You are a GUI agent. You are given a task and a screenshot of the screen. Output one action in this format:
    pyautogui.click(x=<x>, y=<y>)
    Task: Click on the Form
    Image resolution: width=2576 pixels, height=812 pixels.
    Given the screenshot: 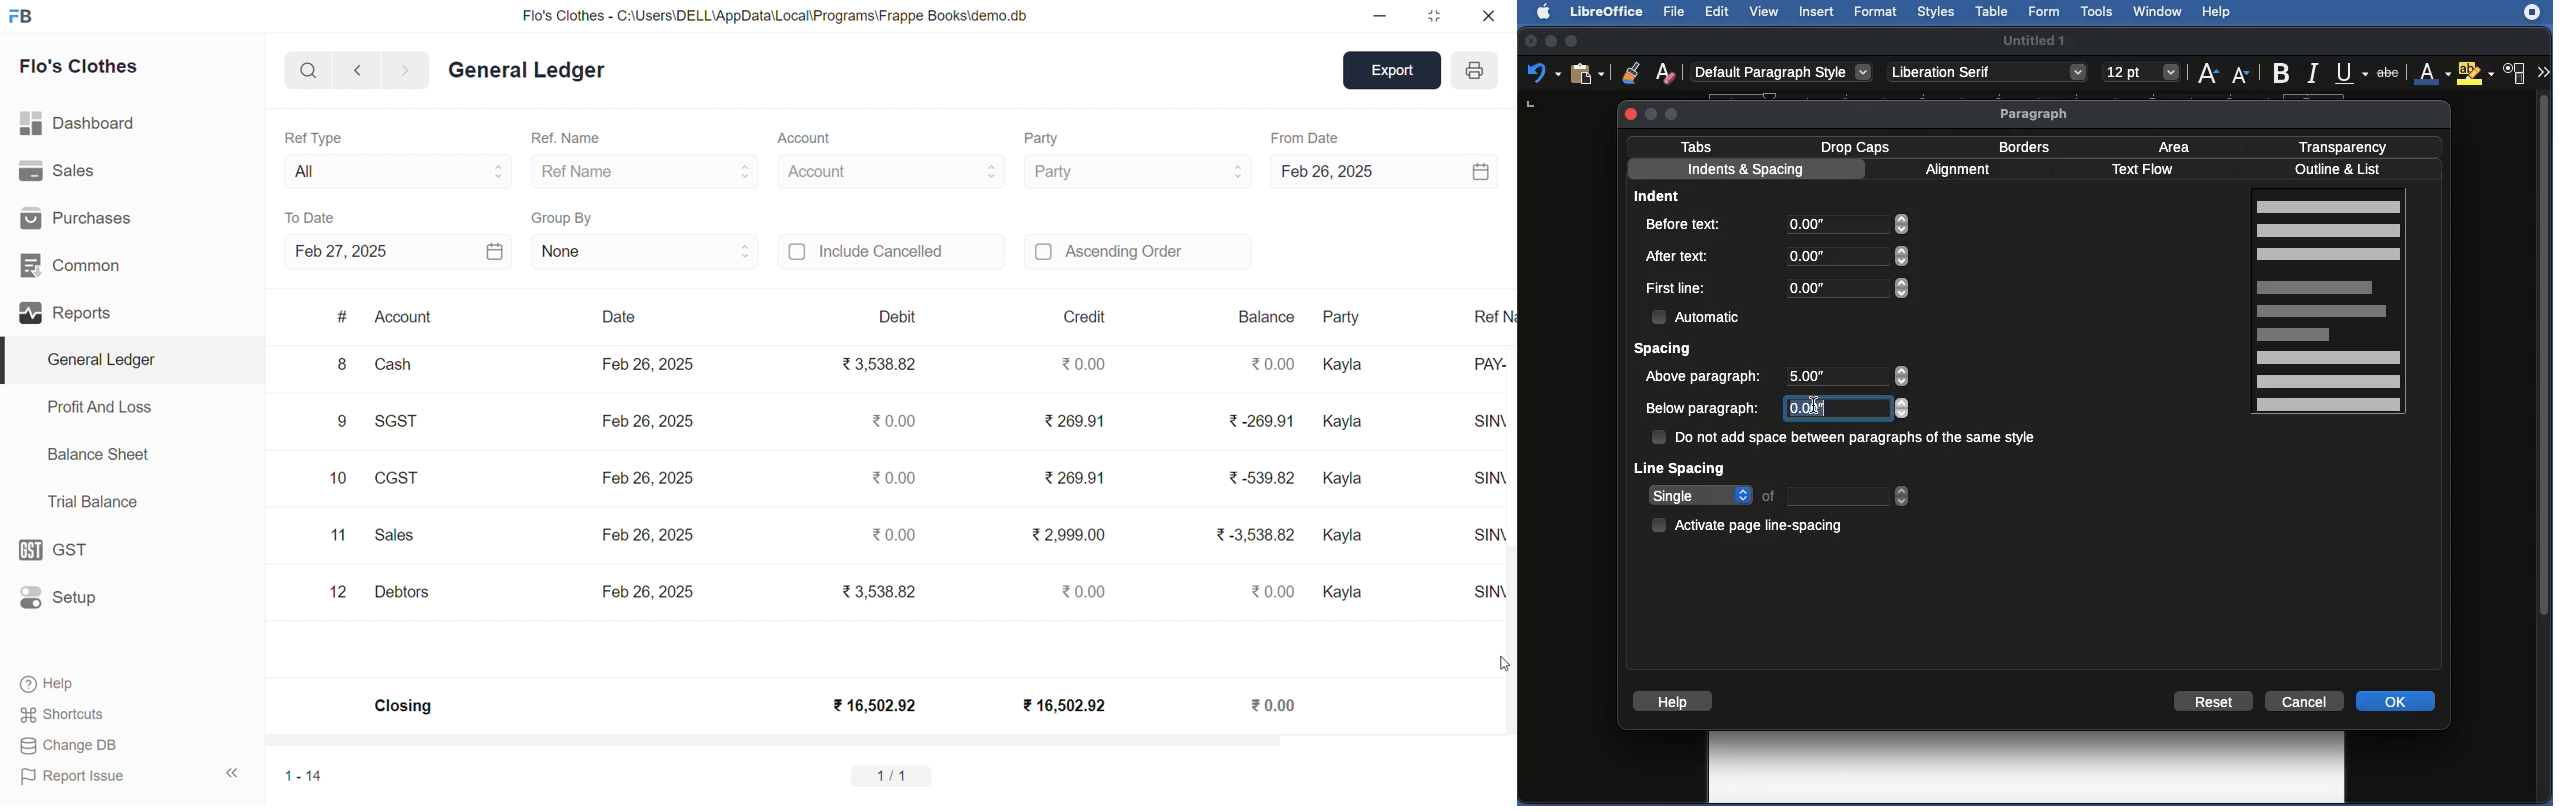 What is the action you would take?
    pyautogui.click(x=2046, y=13)
    